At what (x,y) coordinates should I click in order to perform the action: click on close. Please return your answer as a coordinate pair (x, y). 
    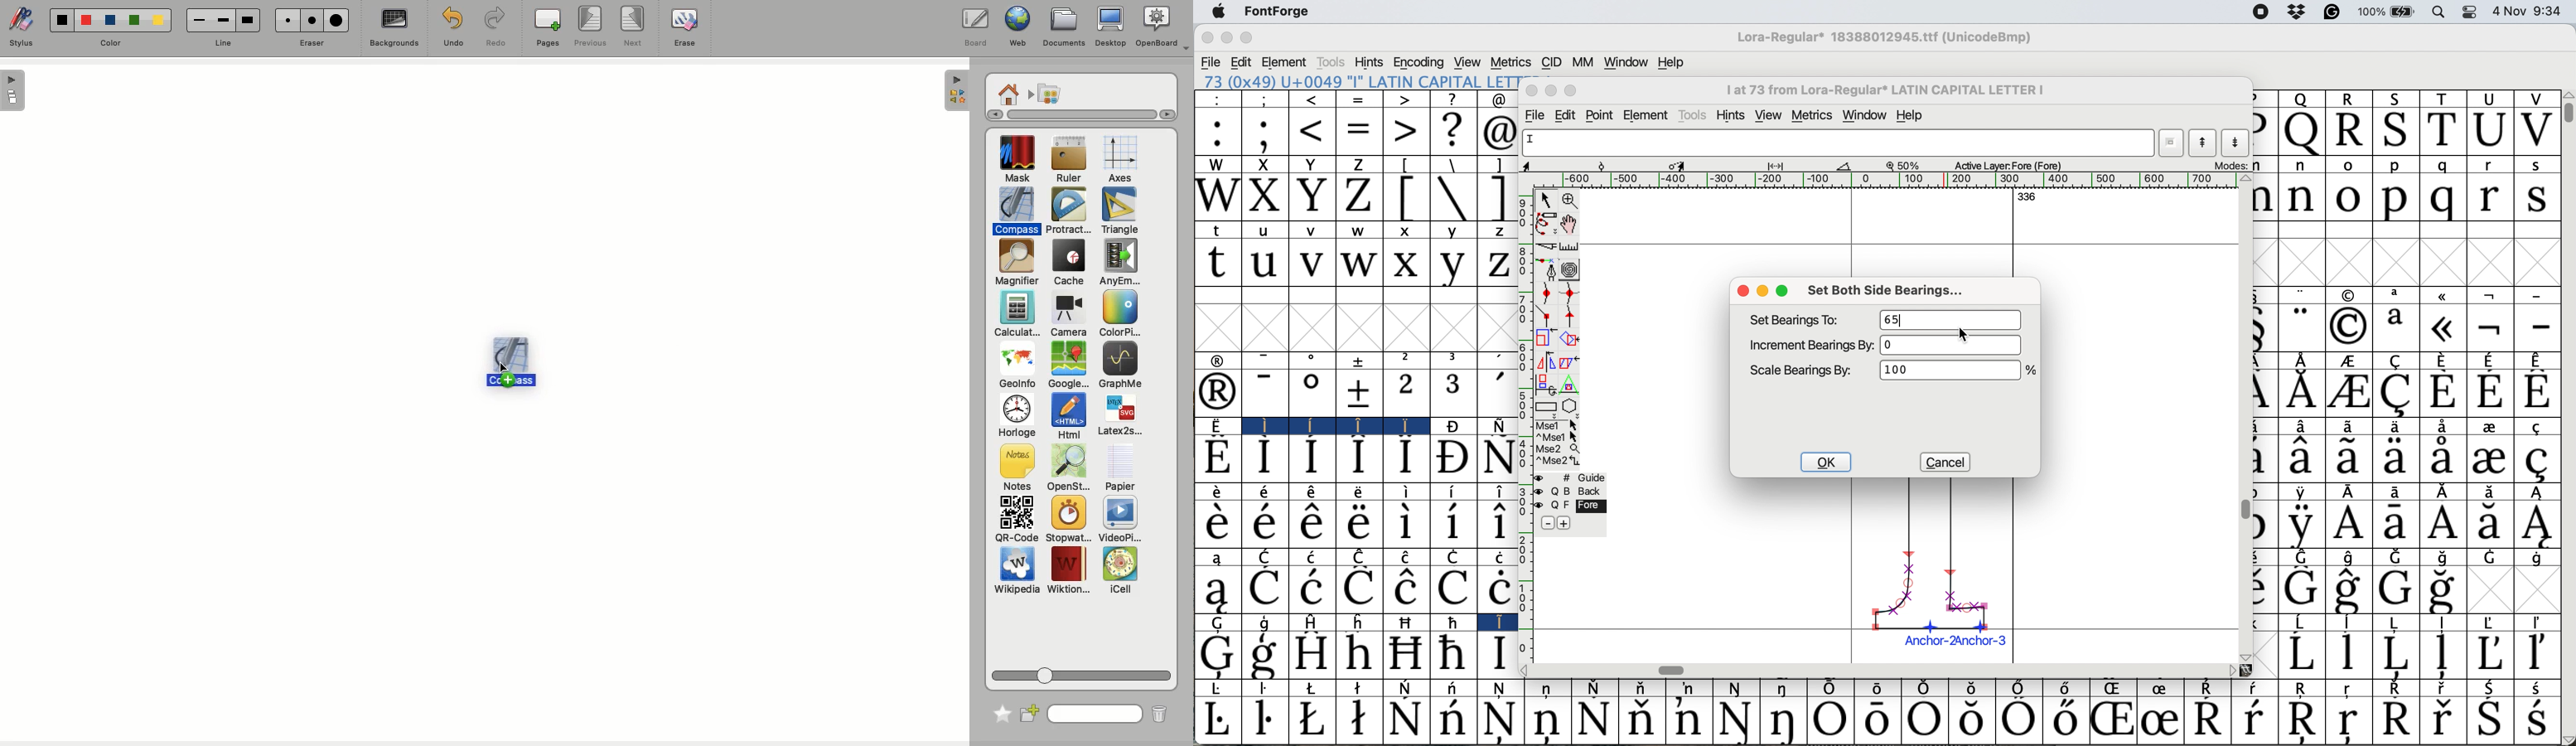
    Looking at the image, I should click on (1208, 39).